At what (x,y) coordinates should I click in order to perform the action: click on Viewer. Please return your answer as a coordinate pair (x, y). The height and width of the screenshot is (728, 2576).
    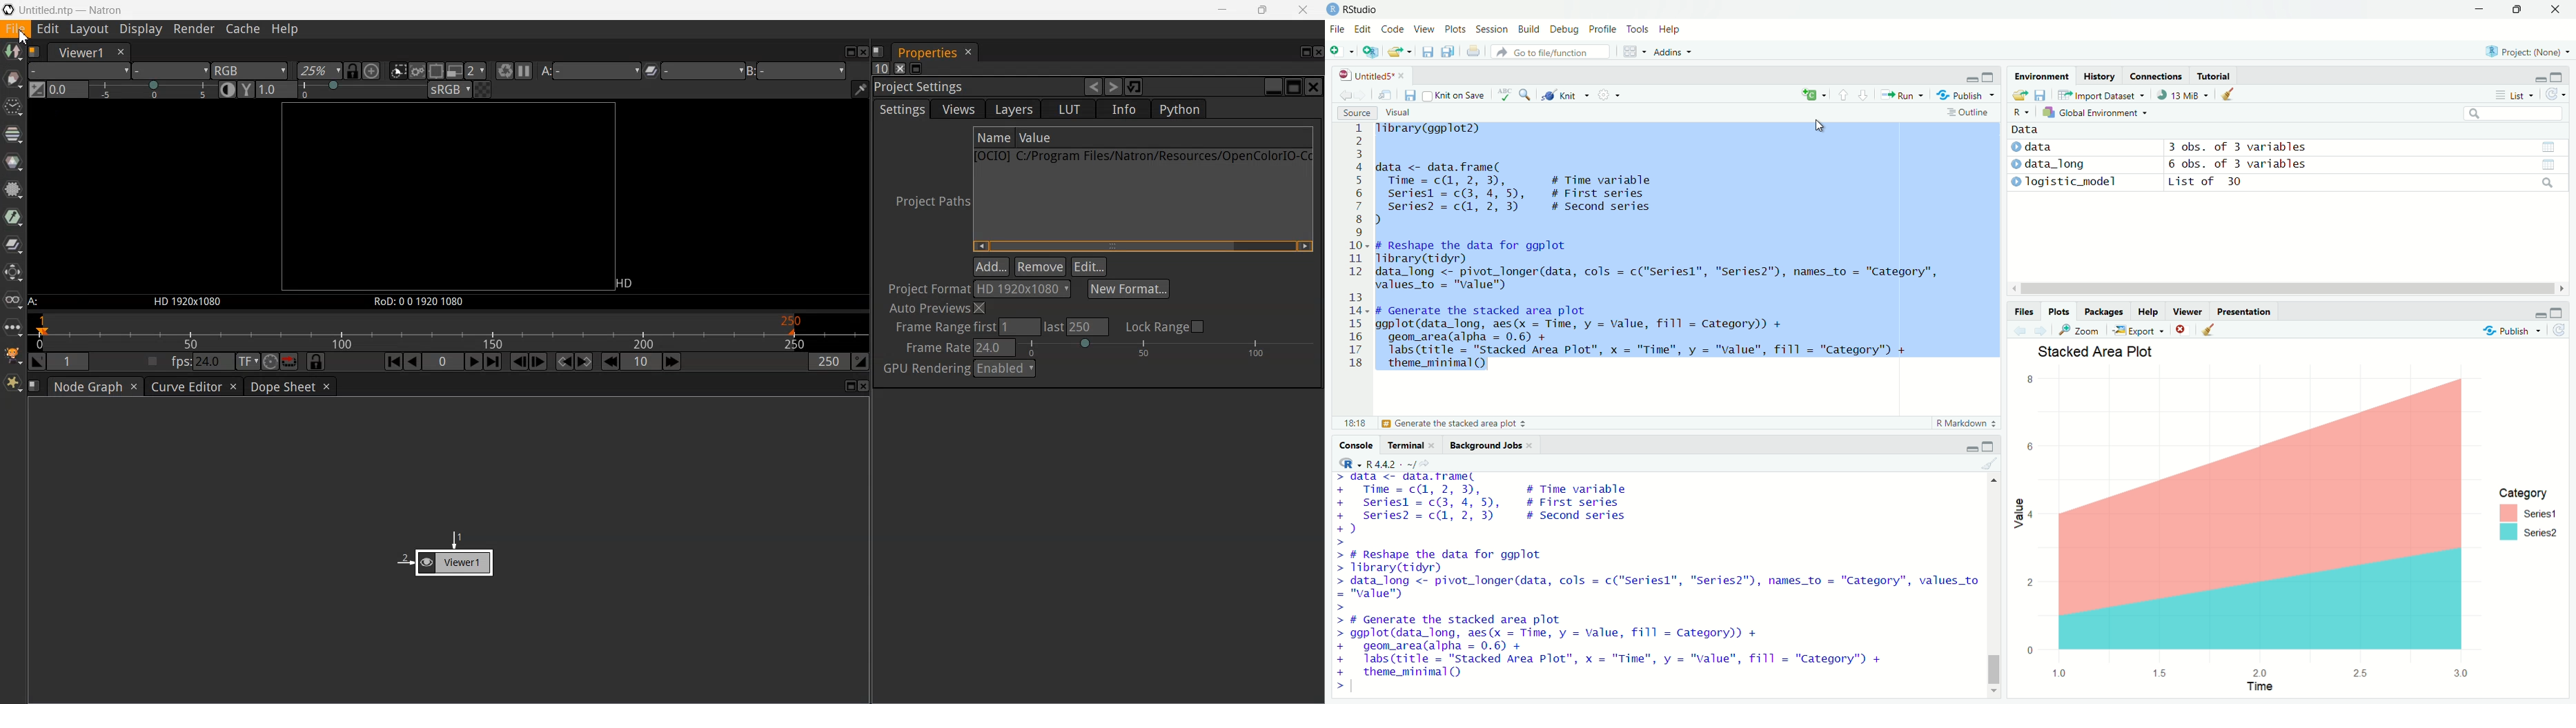
    Looking at the image, I should click on (2187, 311).